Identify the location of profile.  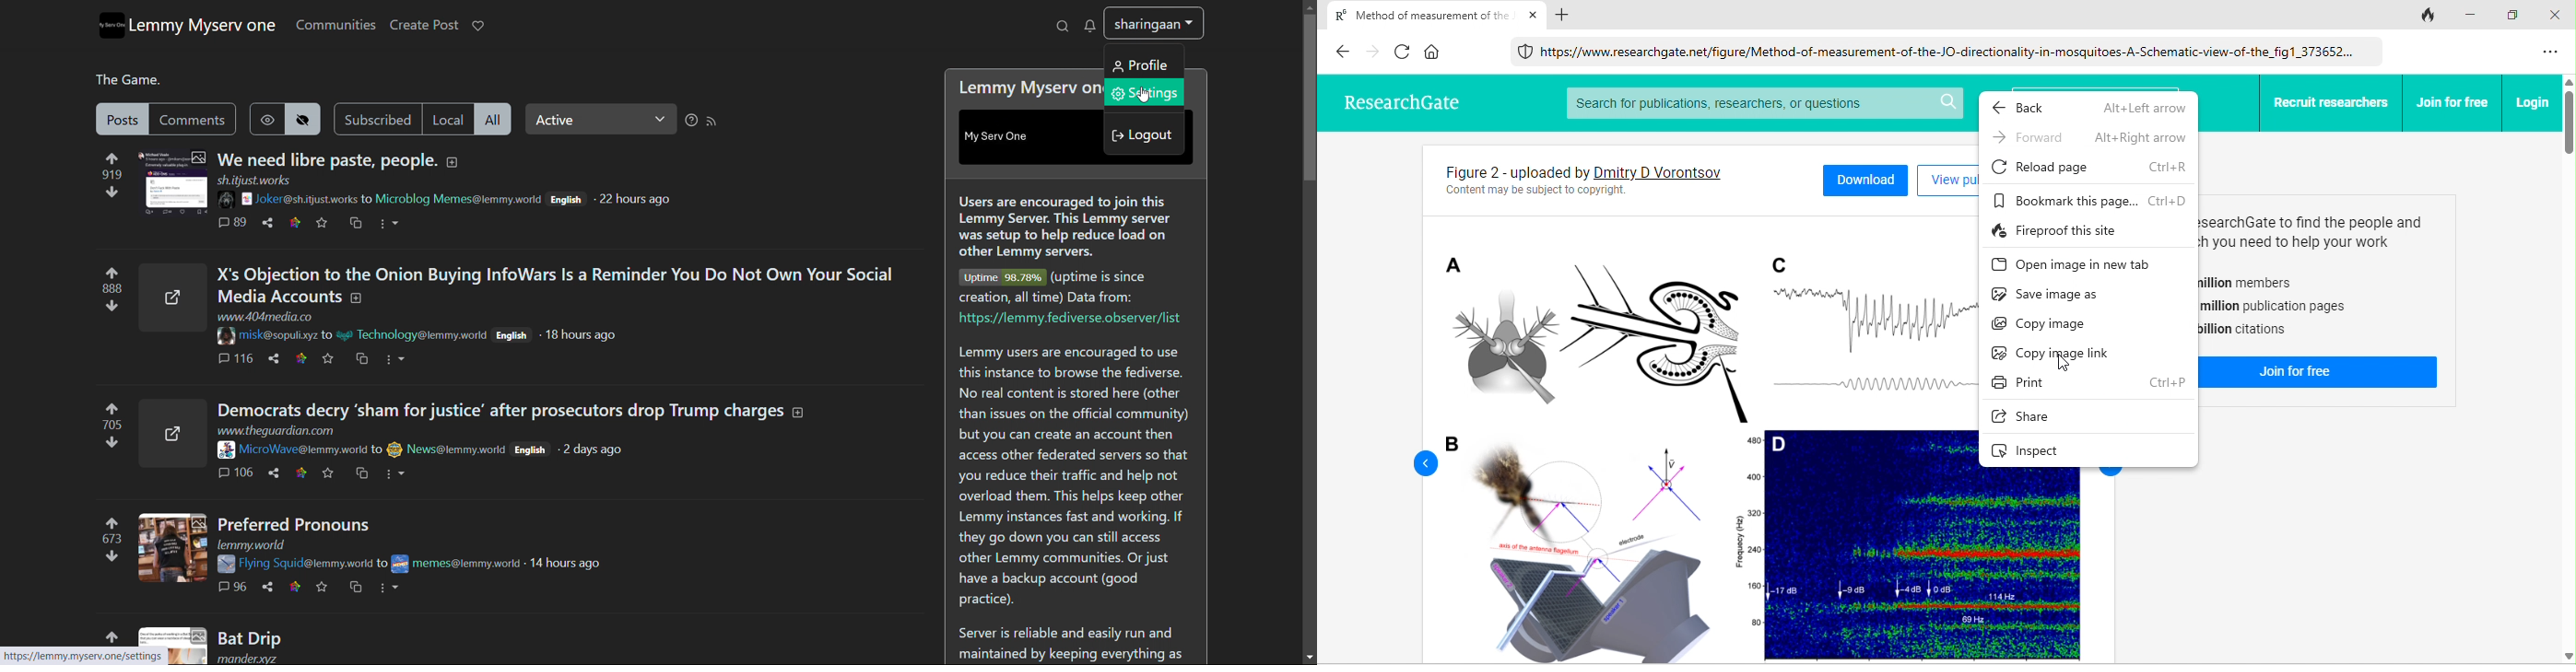
(1152, 24).